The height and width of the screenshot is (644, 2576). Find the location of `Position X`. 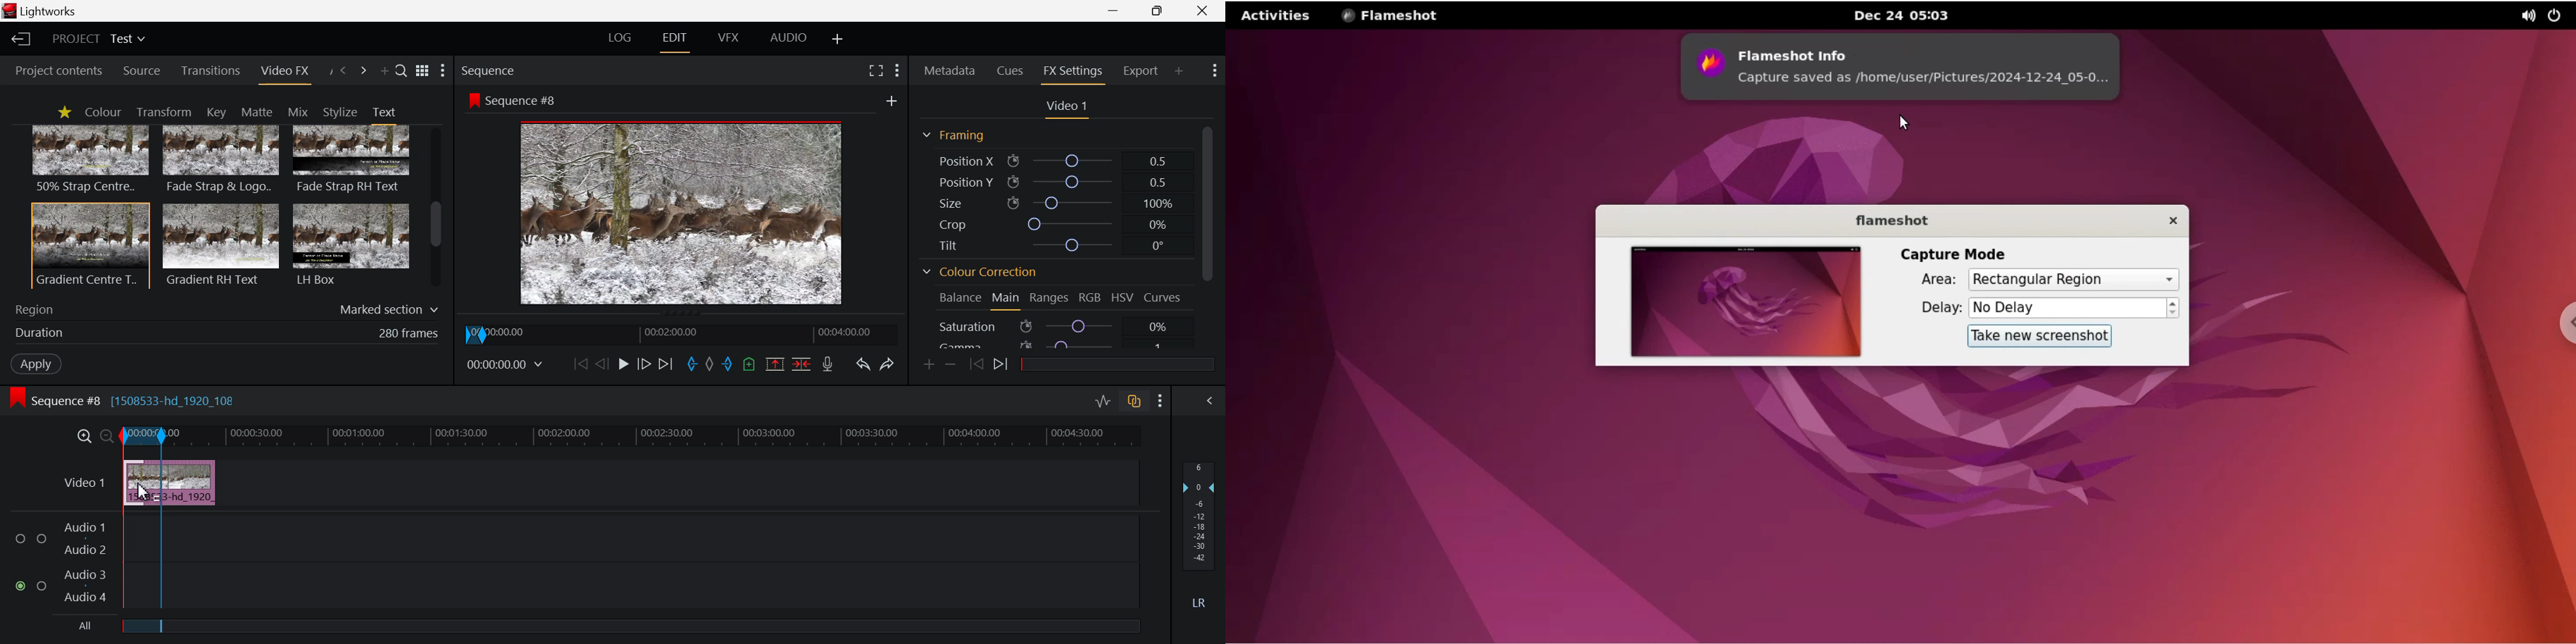

Position X is located at coordinates (1051, 162).